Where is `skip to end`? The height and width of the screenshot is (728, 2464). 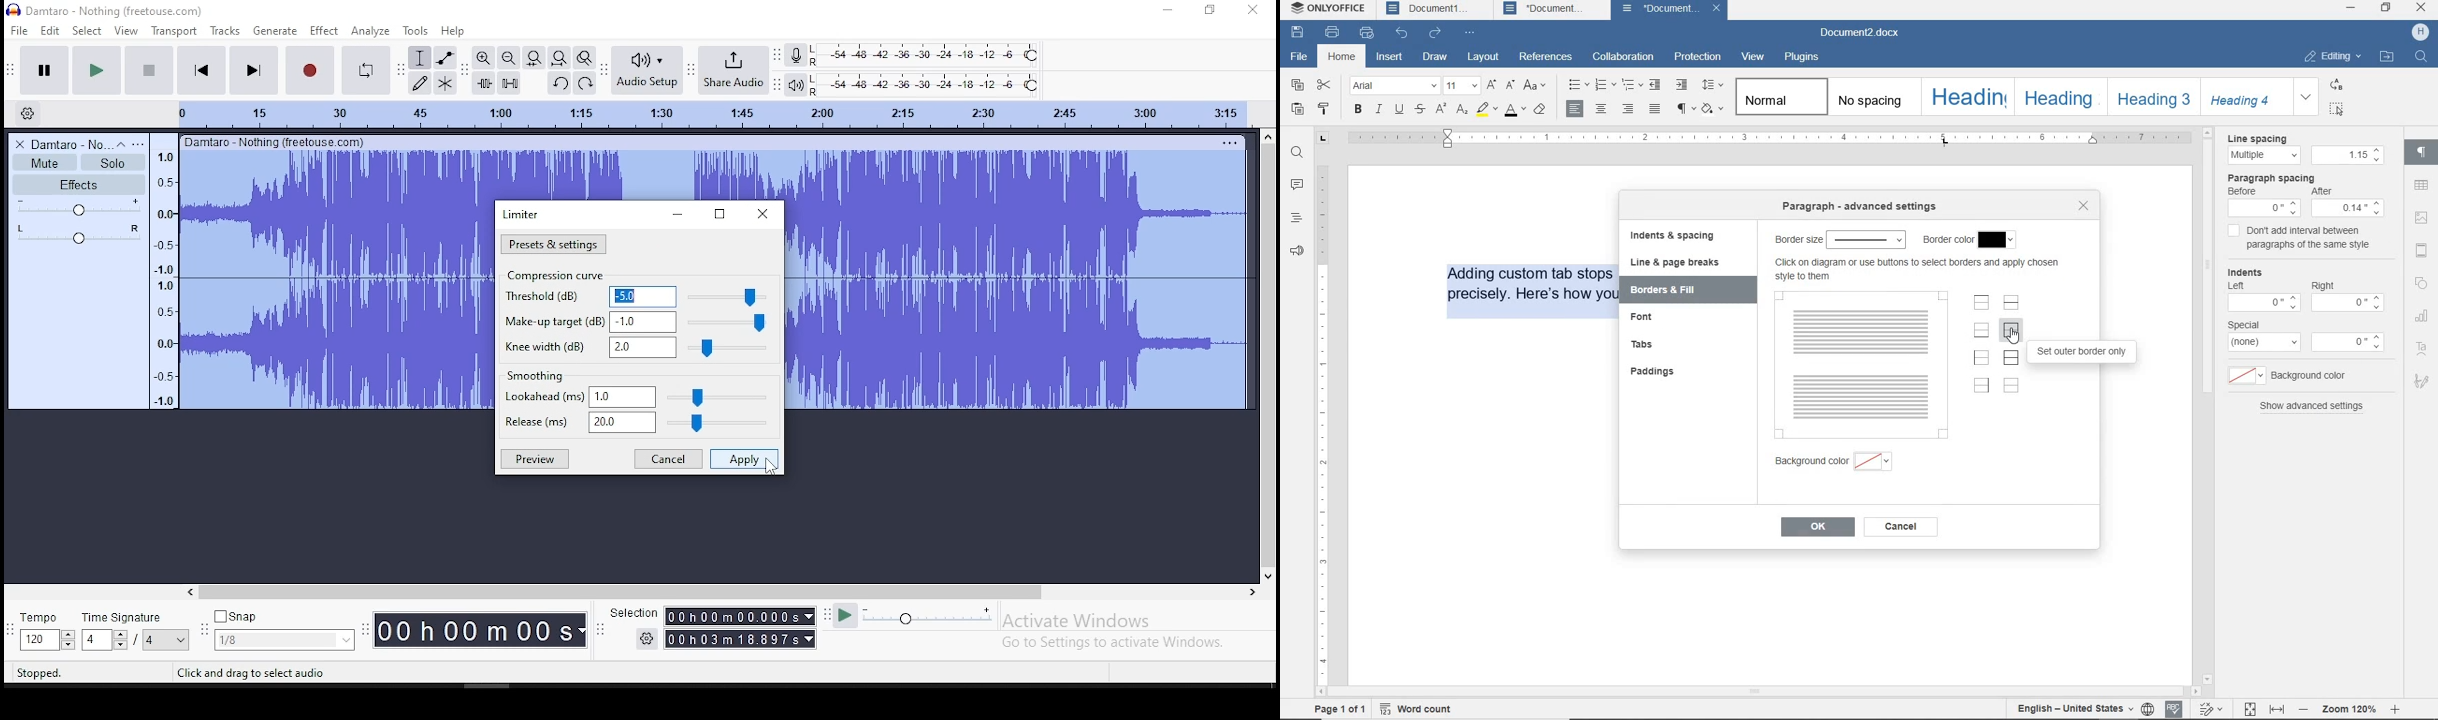 skip to end is located at coordinates (253, 71).